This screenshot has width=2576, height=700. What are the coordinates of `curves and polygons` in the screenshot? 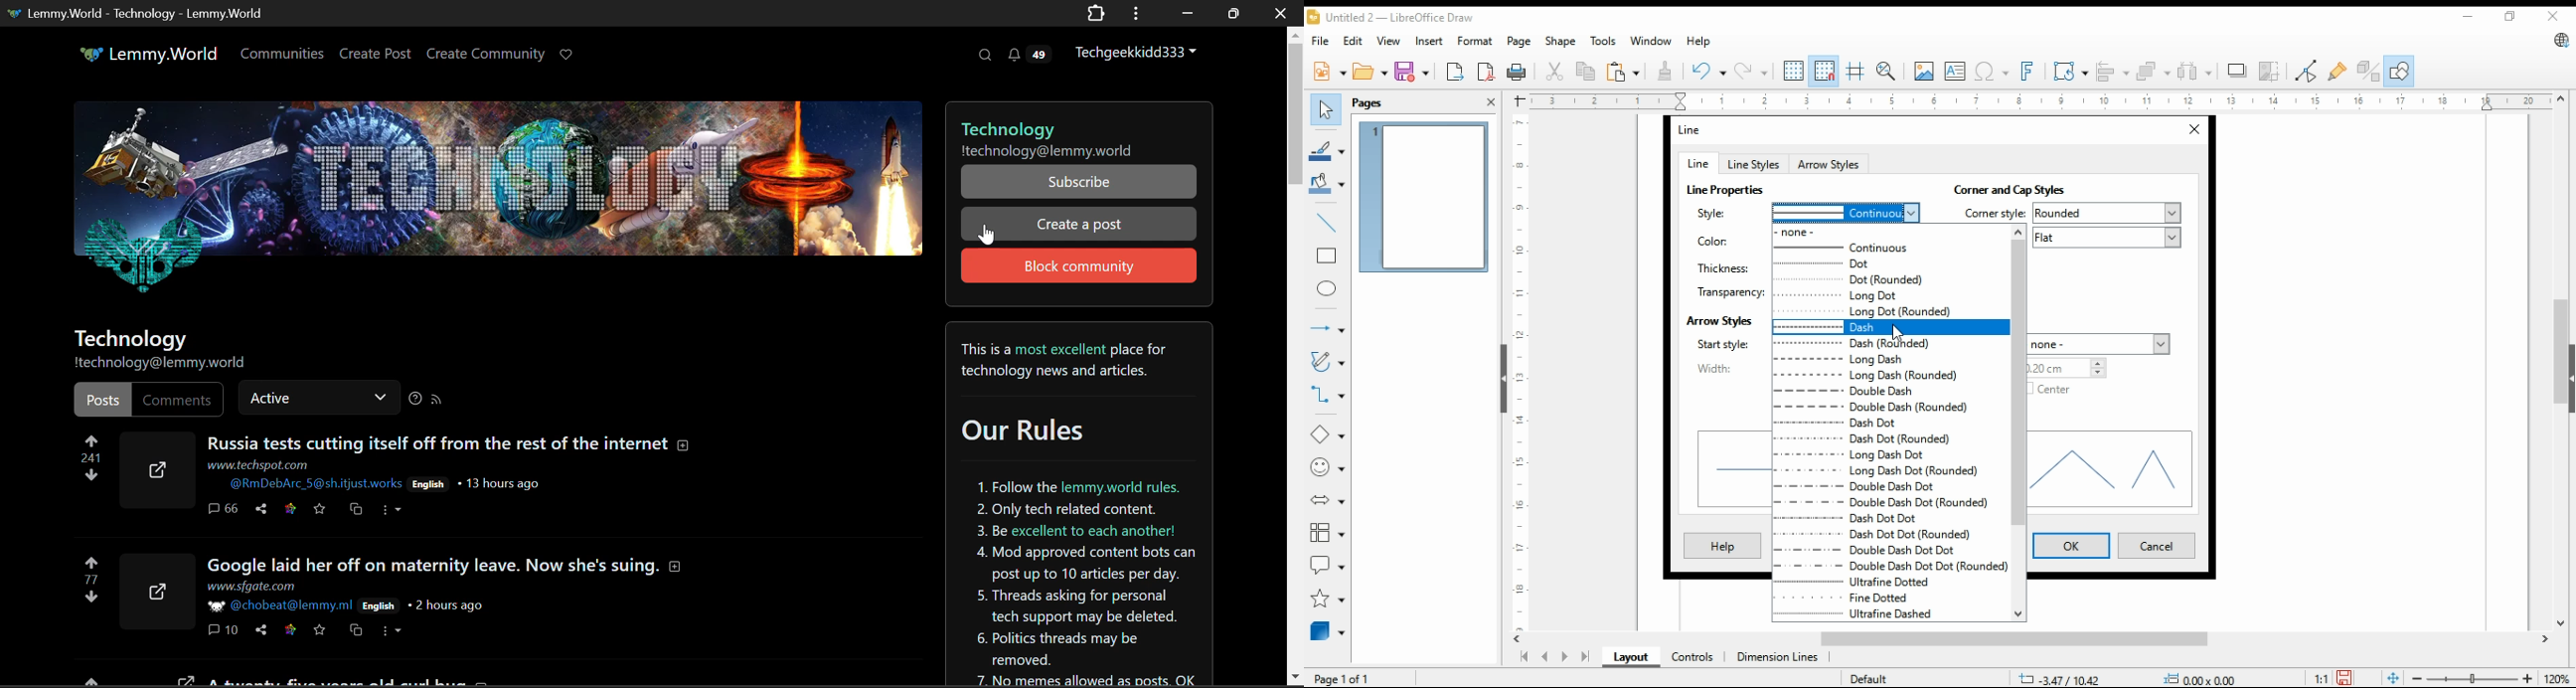 It's located at (1326, 363).